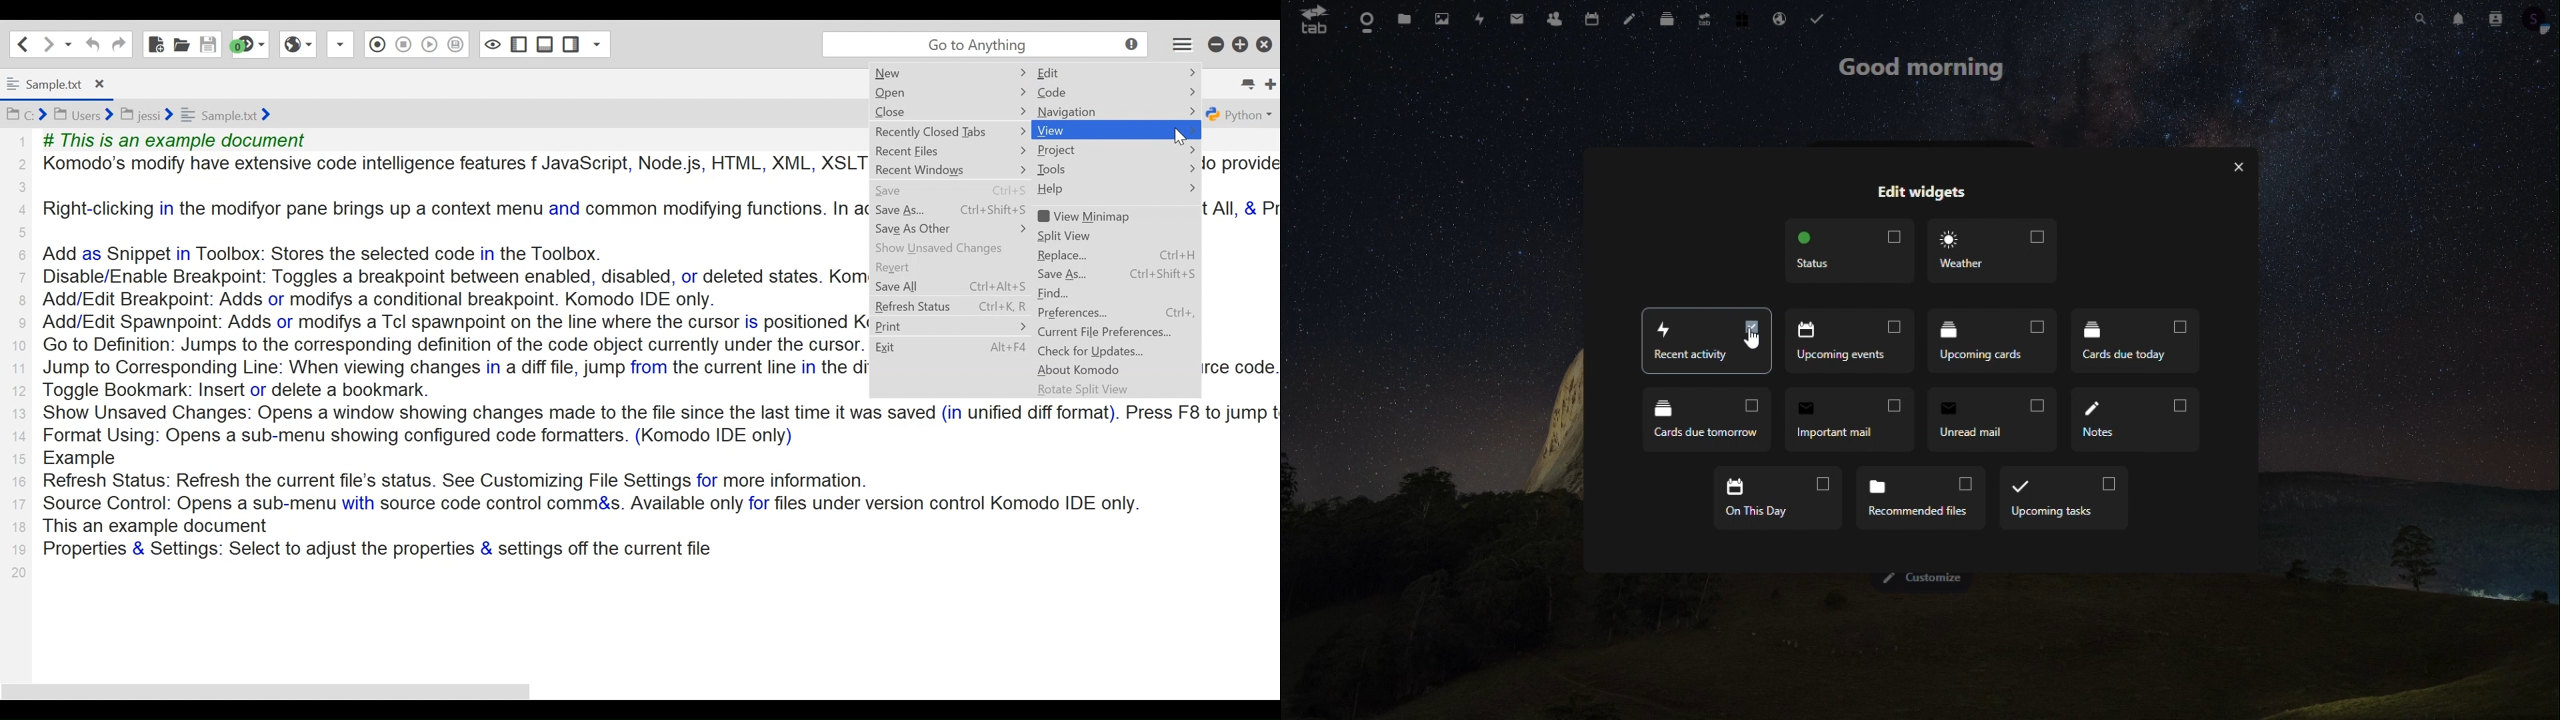  Describe the element at coordinates (1478, 20) in the screenshot. I see `activity` at that location.